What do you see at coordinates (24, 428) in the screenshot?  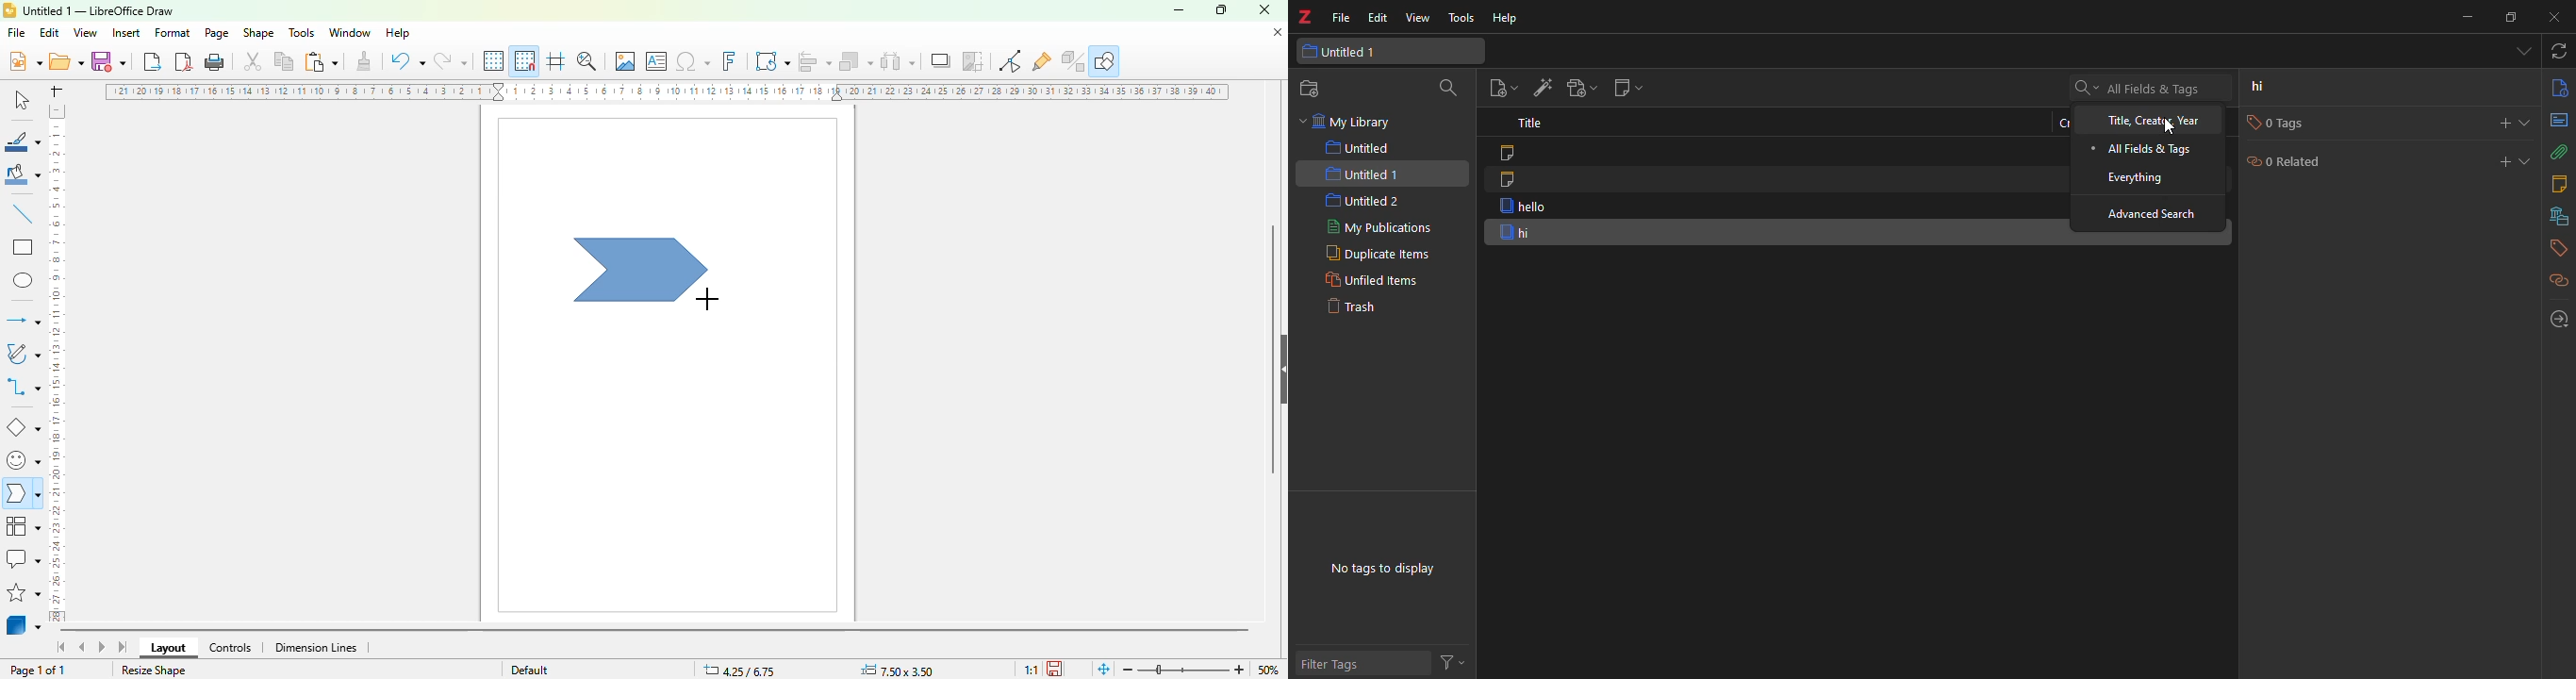 I see `basic shapes` at bounding box center [24, 428].